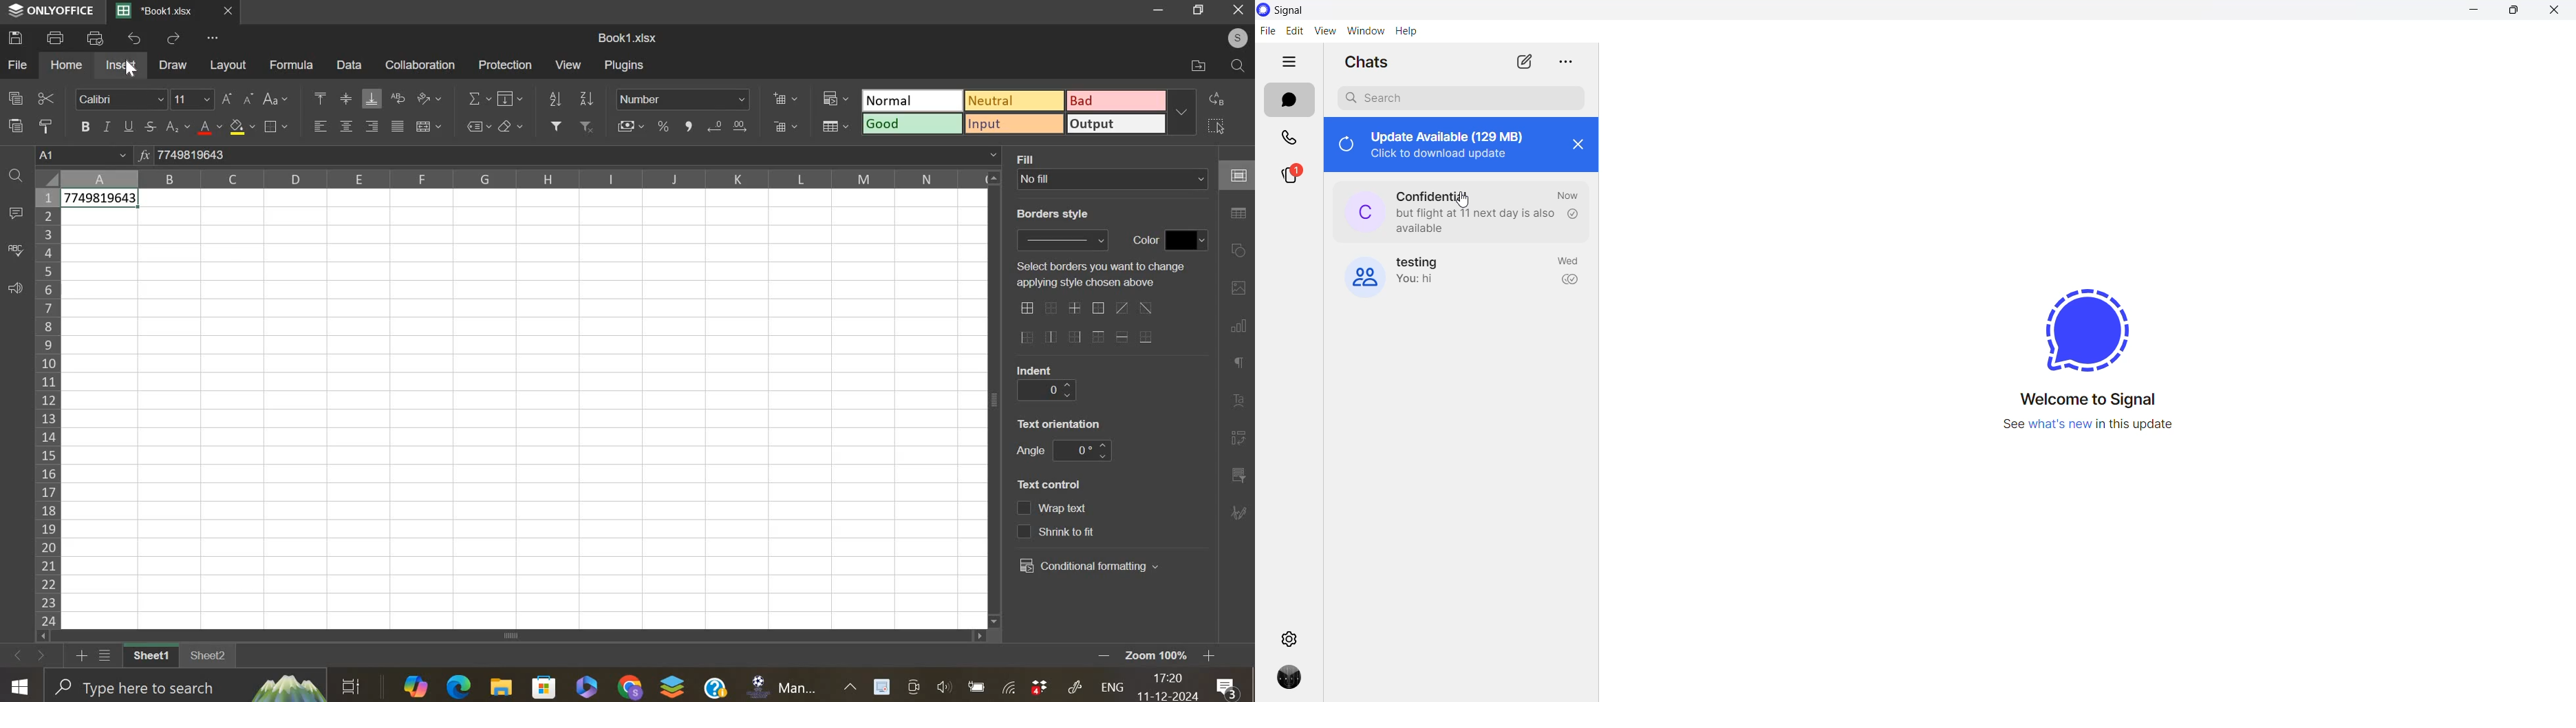 The image size is (2576, 728). Describe the element at coordinates (14, 289) in the screenshot. I see `feedback` at that location.